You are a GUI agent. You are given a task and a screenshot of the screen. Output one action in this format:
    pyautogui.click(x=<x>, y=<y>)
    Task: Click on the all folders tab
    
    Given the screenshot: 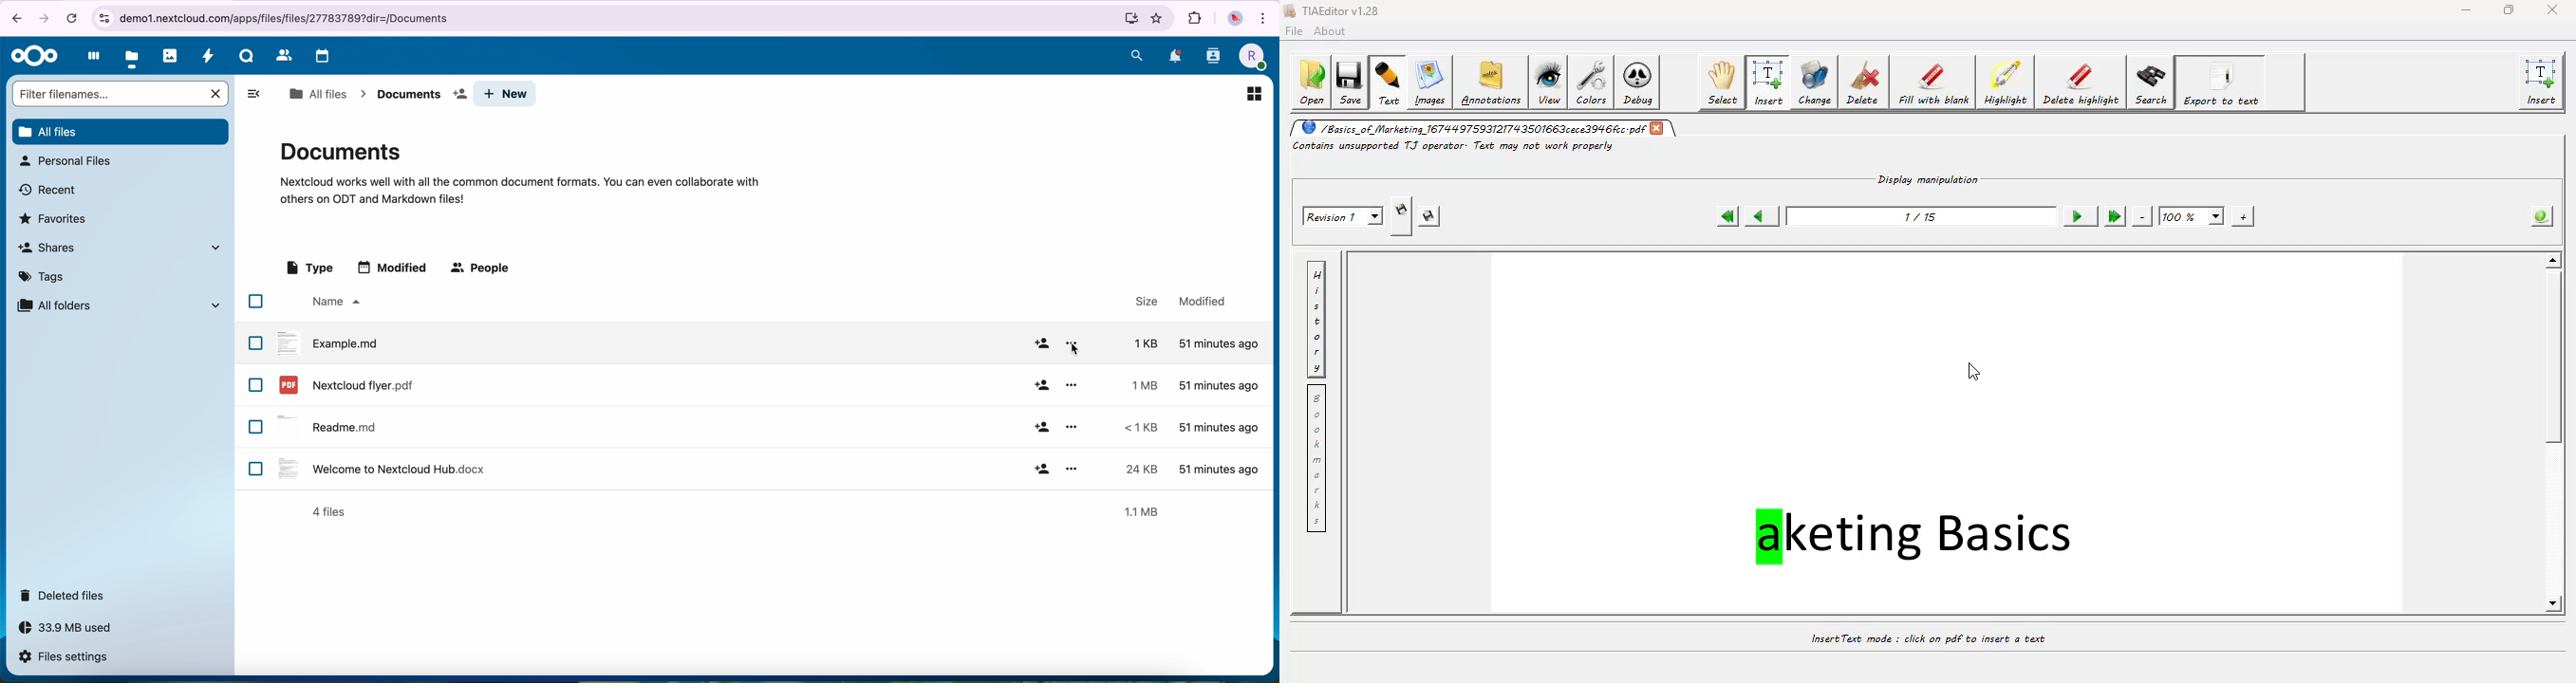 What is the action you would take?
    pyautogui.click(x=117, y=305)
    